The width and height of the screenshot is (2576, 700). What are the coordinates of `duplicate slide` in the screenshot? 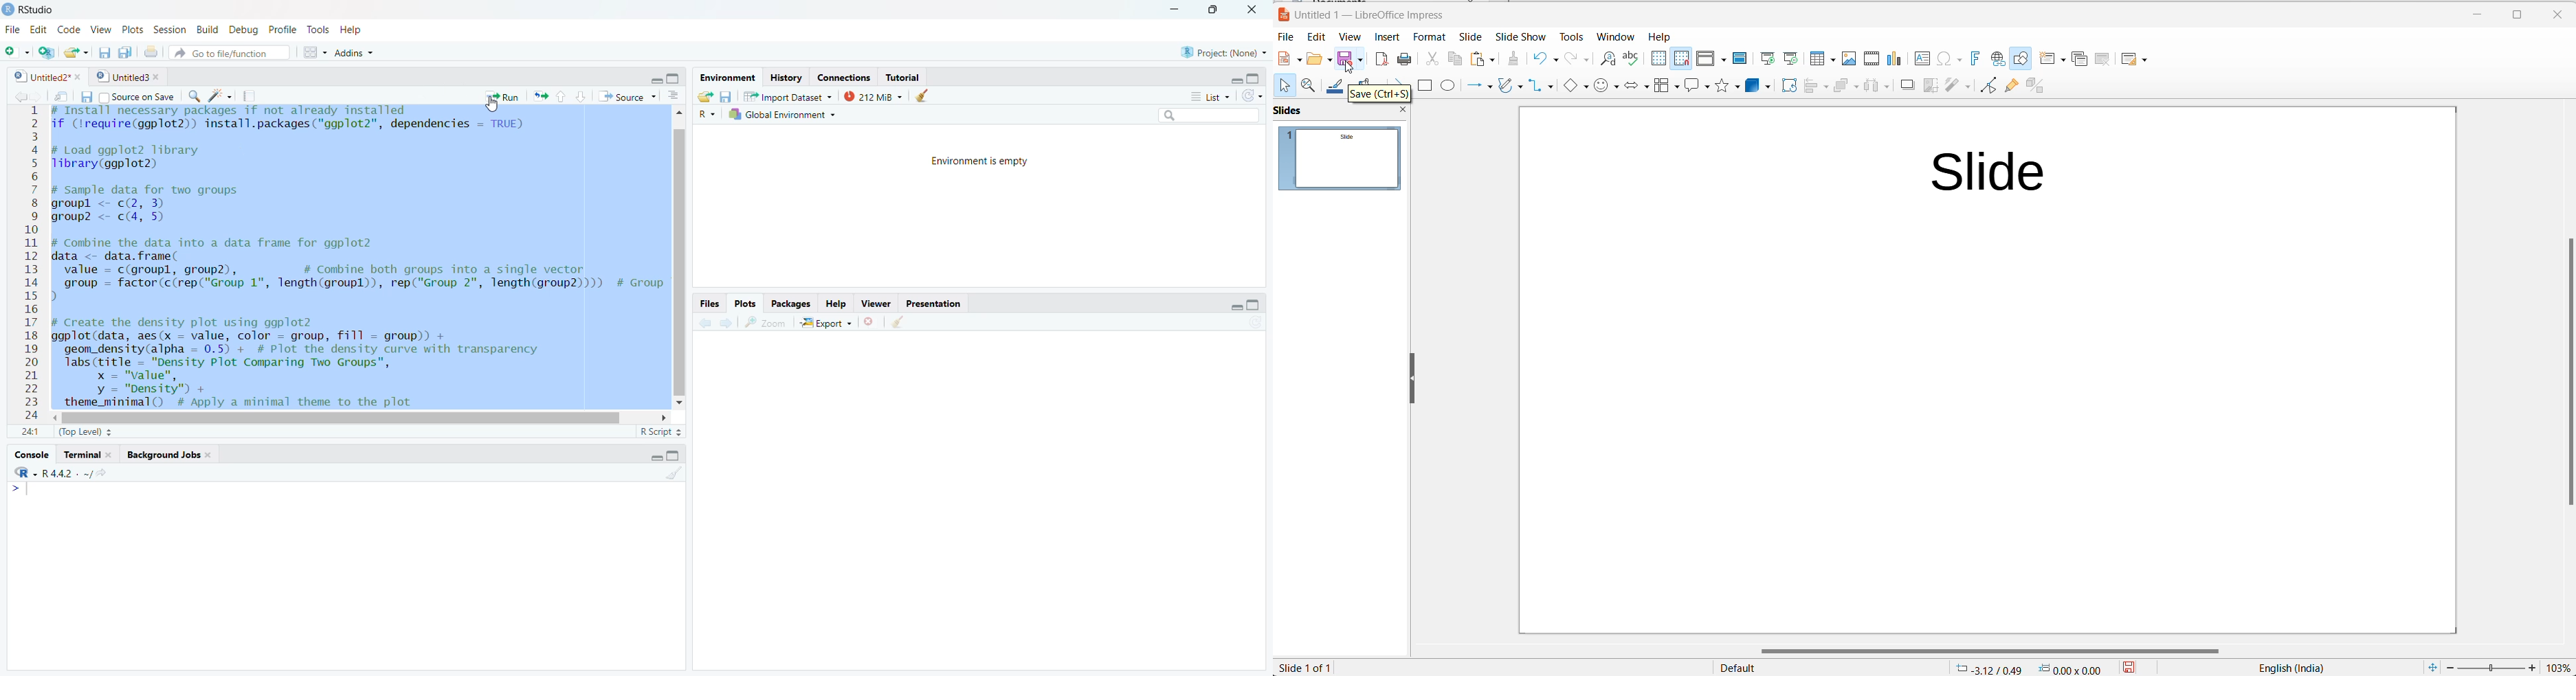 It's located at (2080, 61).